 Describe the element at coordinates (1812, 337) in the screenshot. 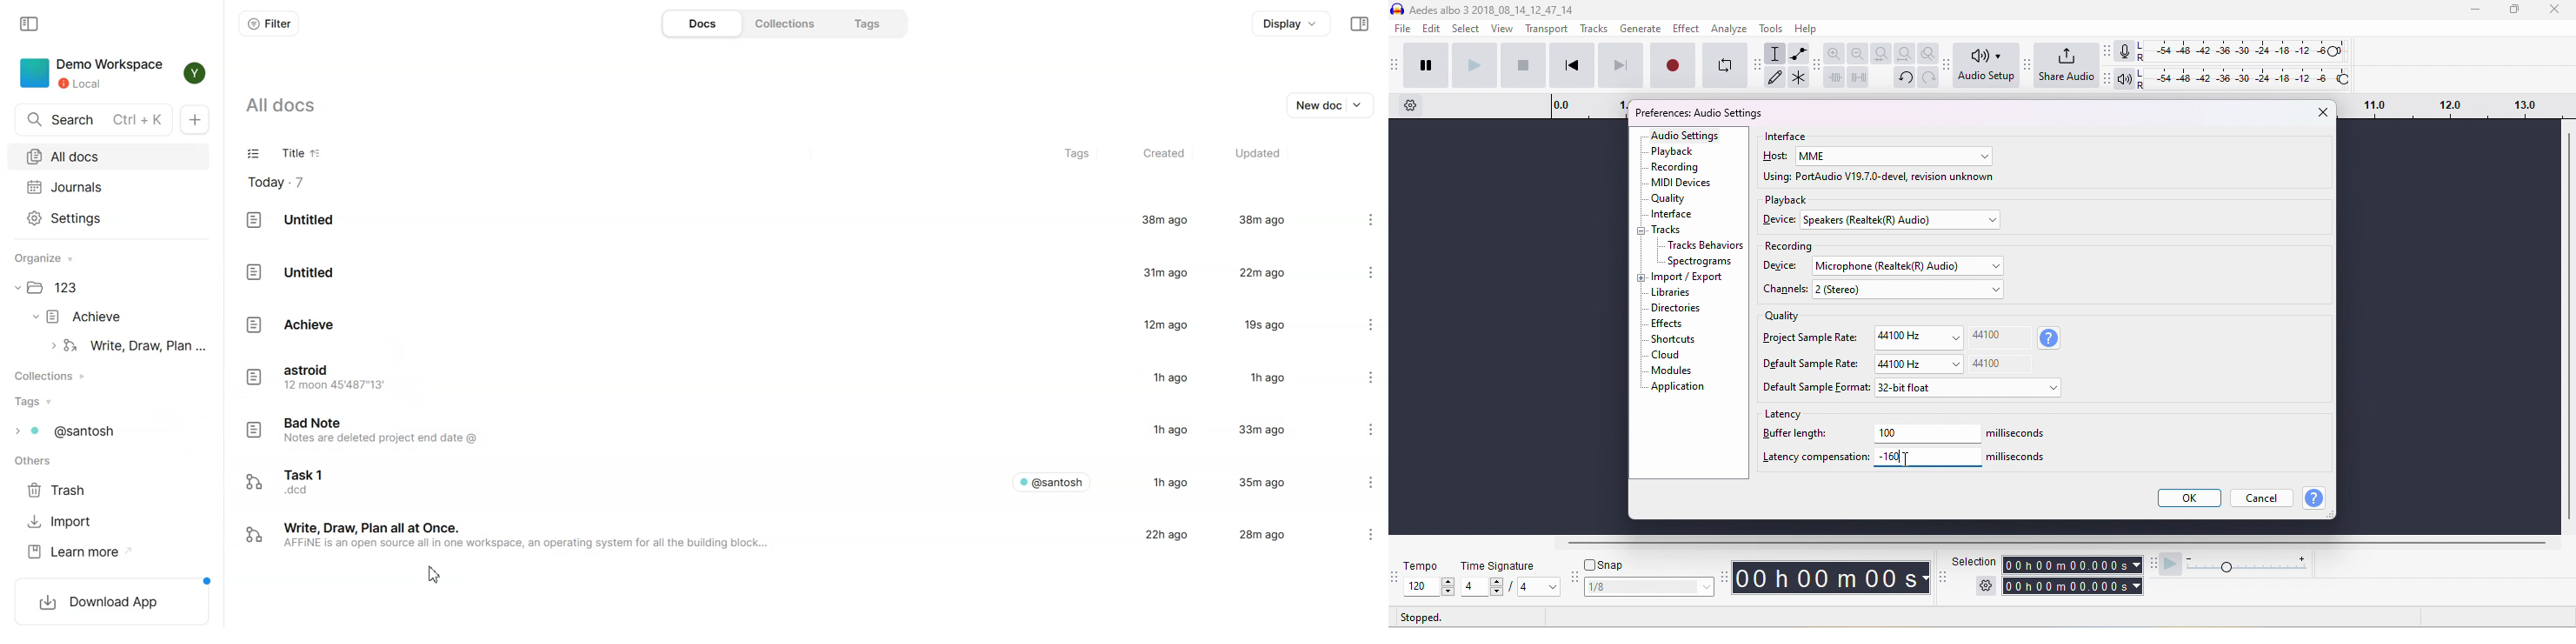

I see `project sample rate` at that location.